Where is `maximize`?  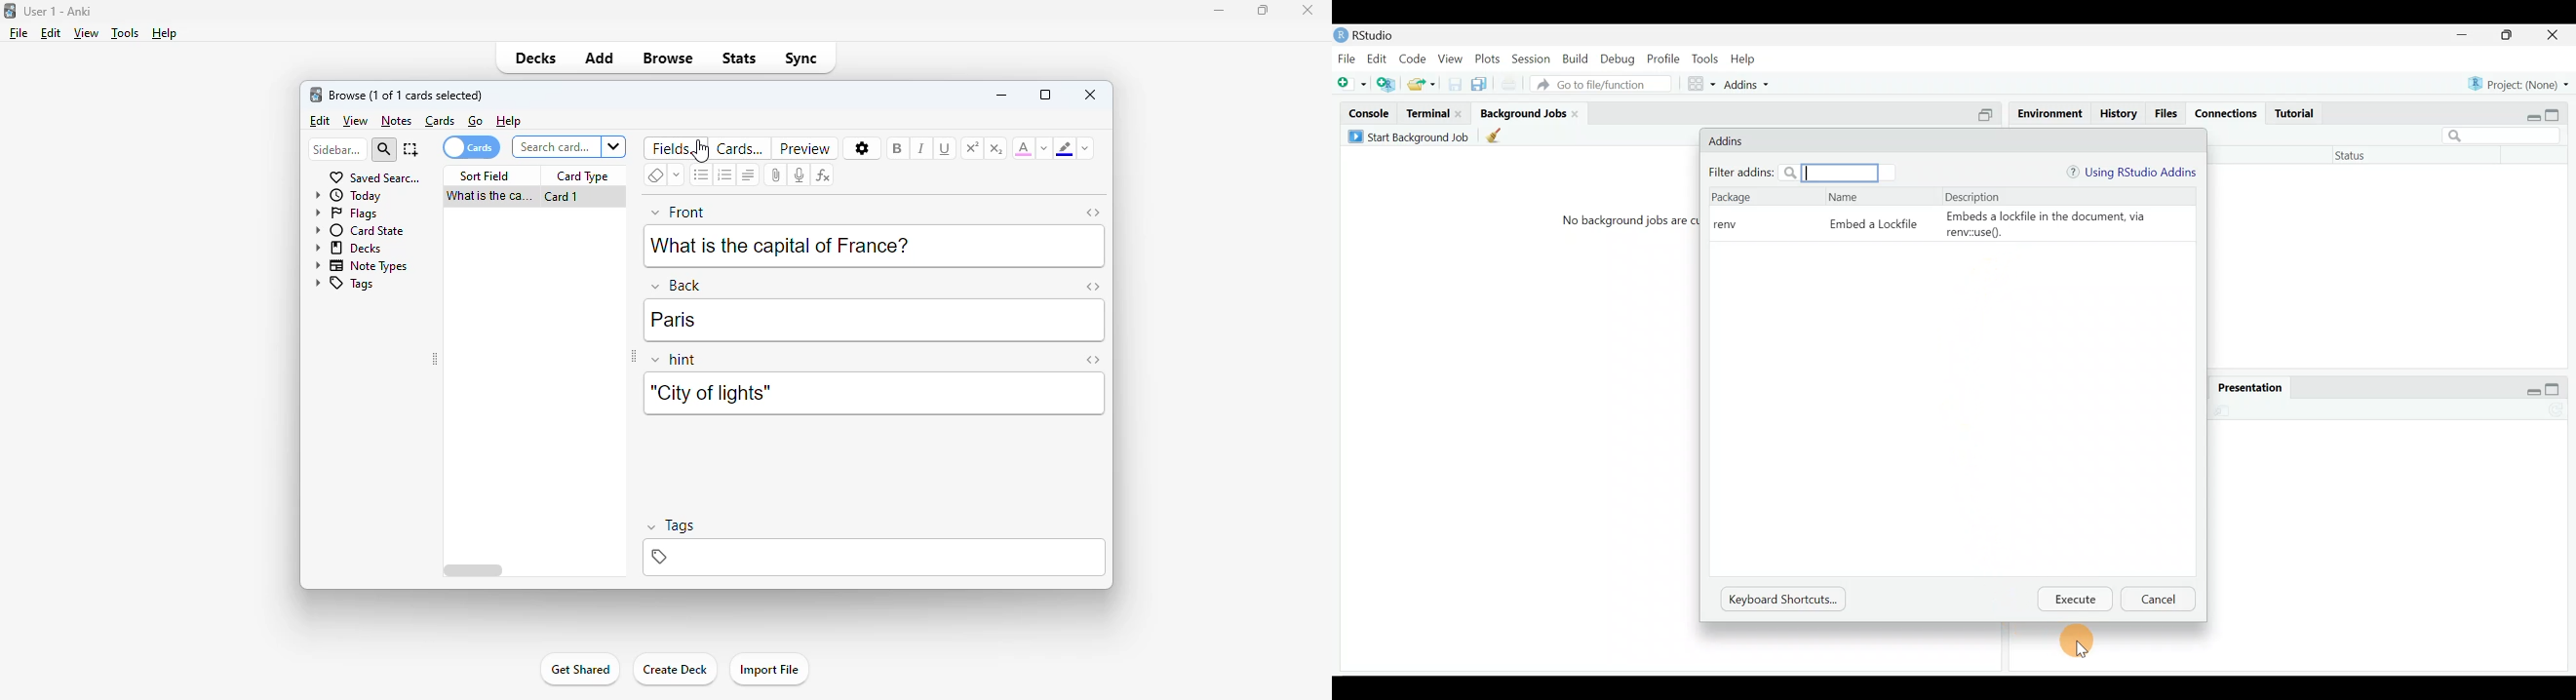 maximize is located at coordinates (1263, 9).